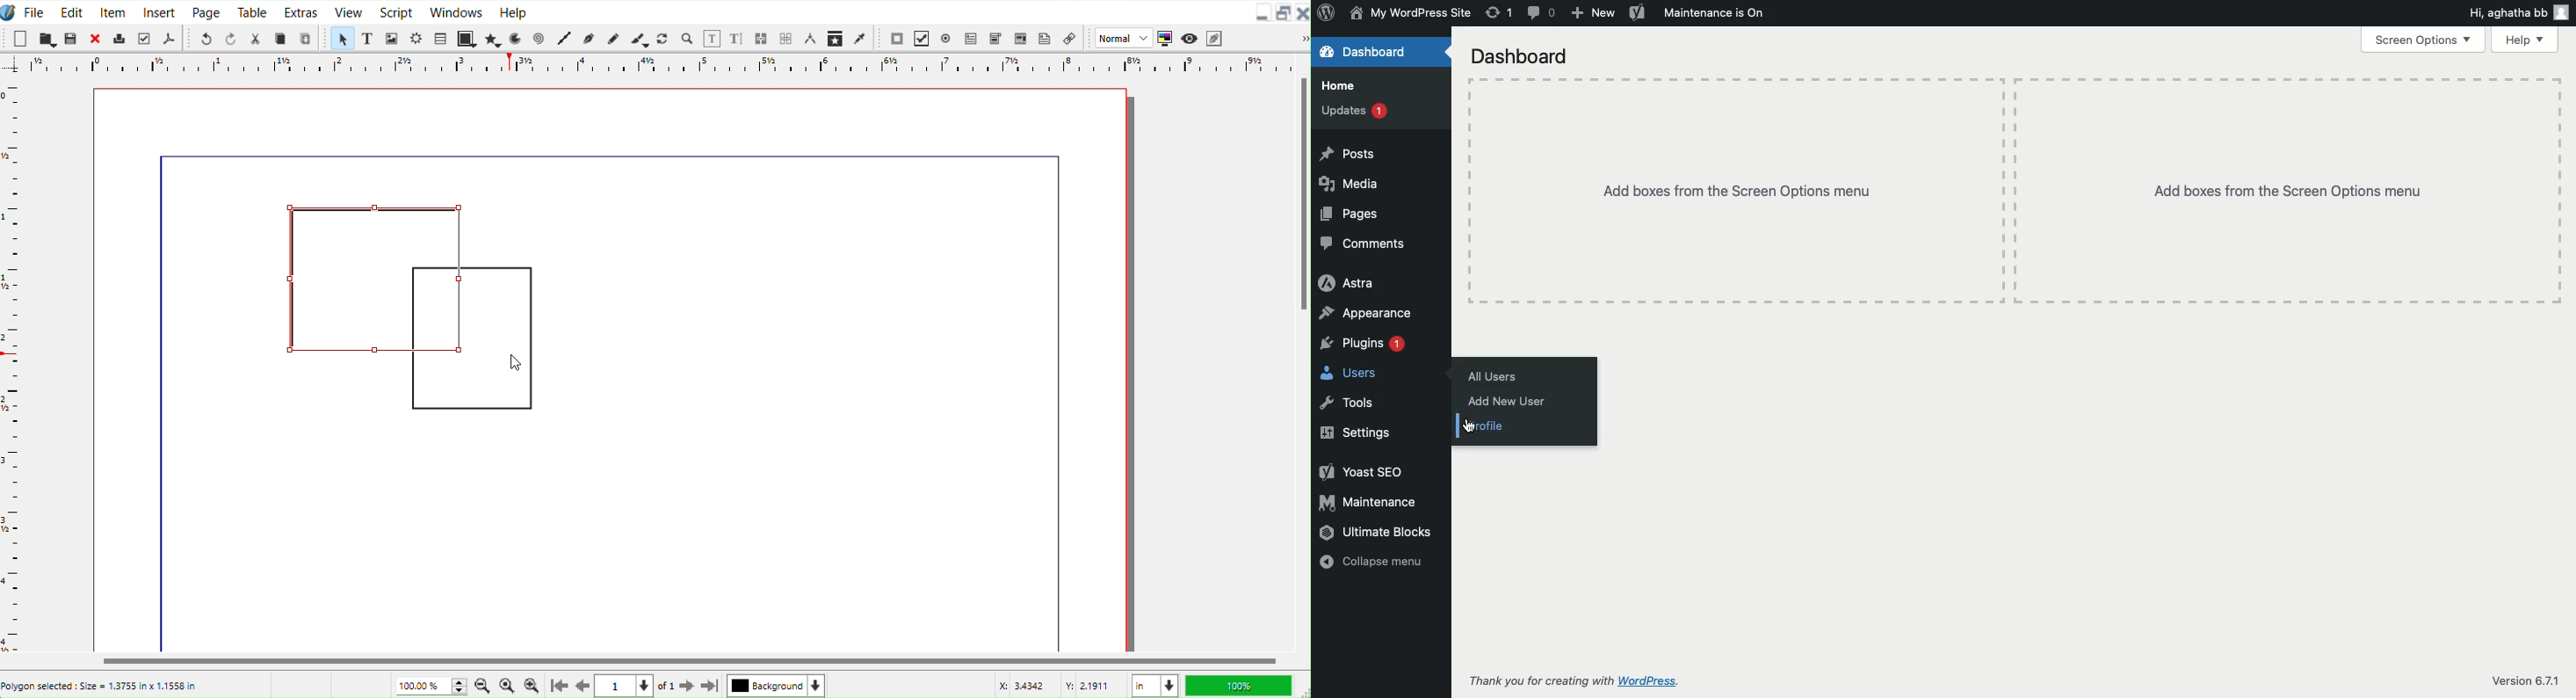  Describe the element at coordinates (860, 38) in the screenshot. I see `Eye dropper` at that location.